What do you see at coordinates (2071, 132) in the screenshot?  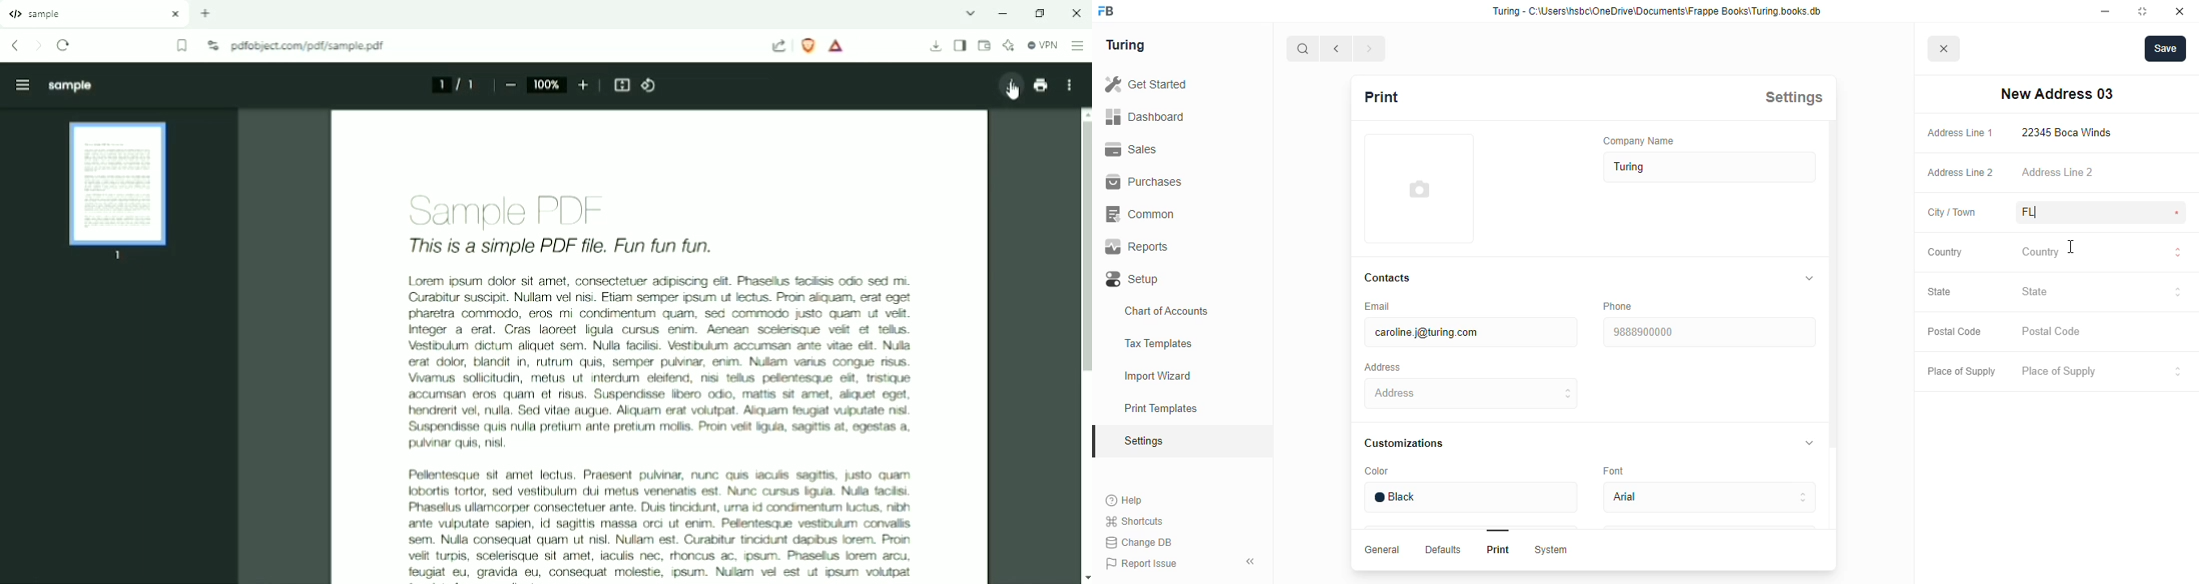 I see `22345 Boca Winds` at bounding box center [2071, 132].